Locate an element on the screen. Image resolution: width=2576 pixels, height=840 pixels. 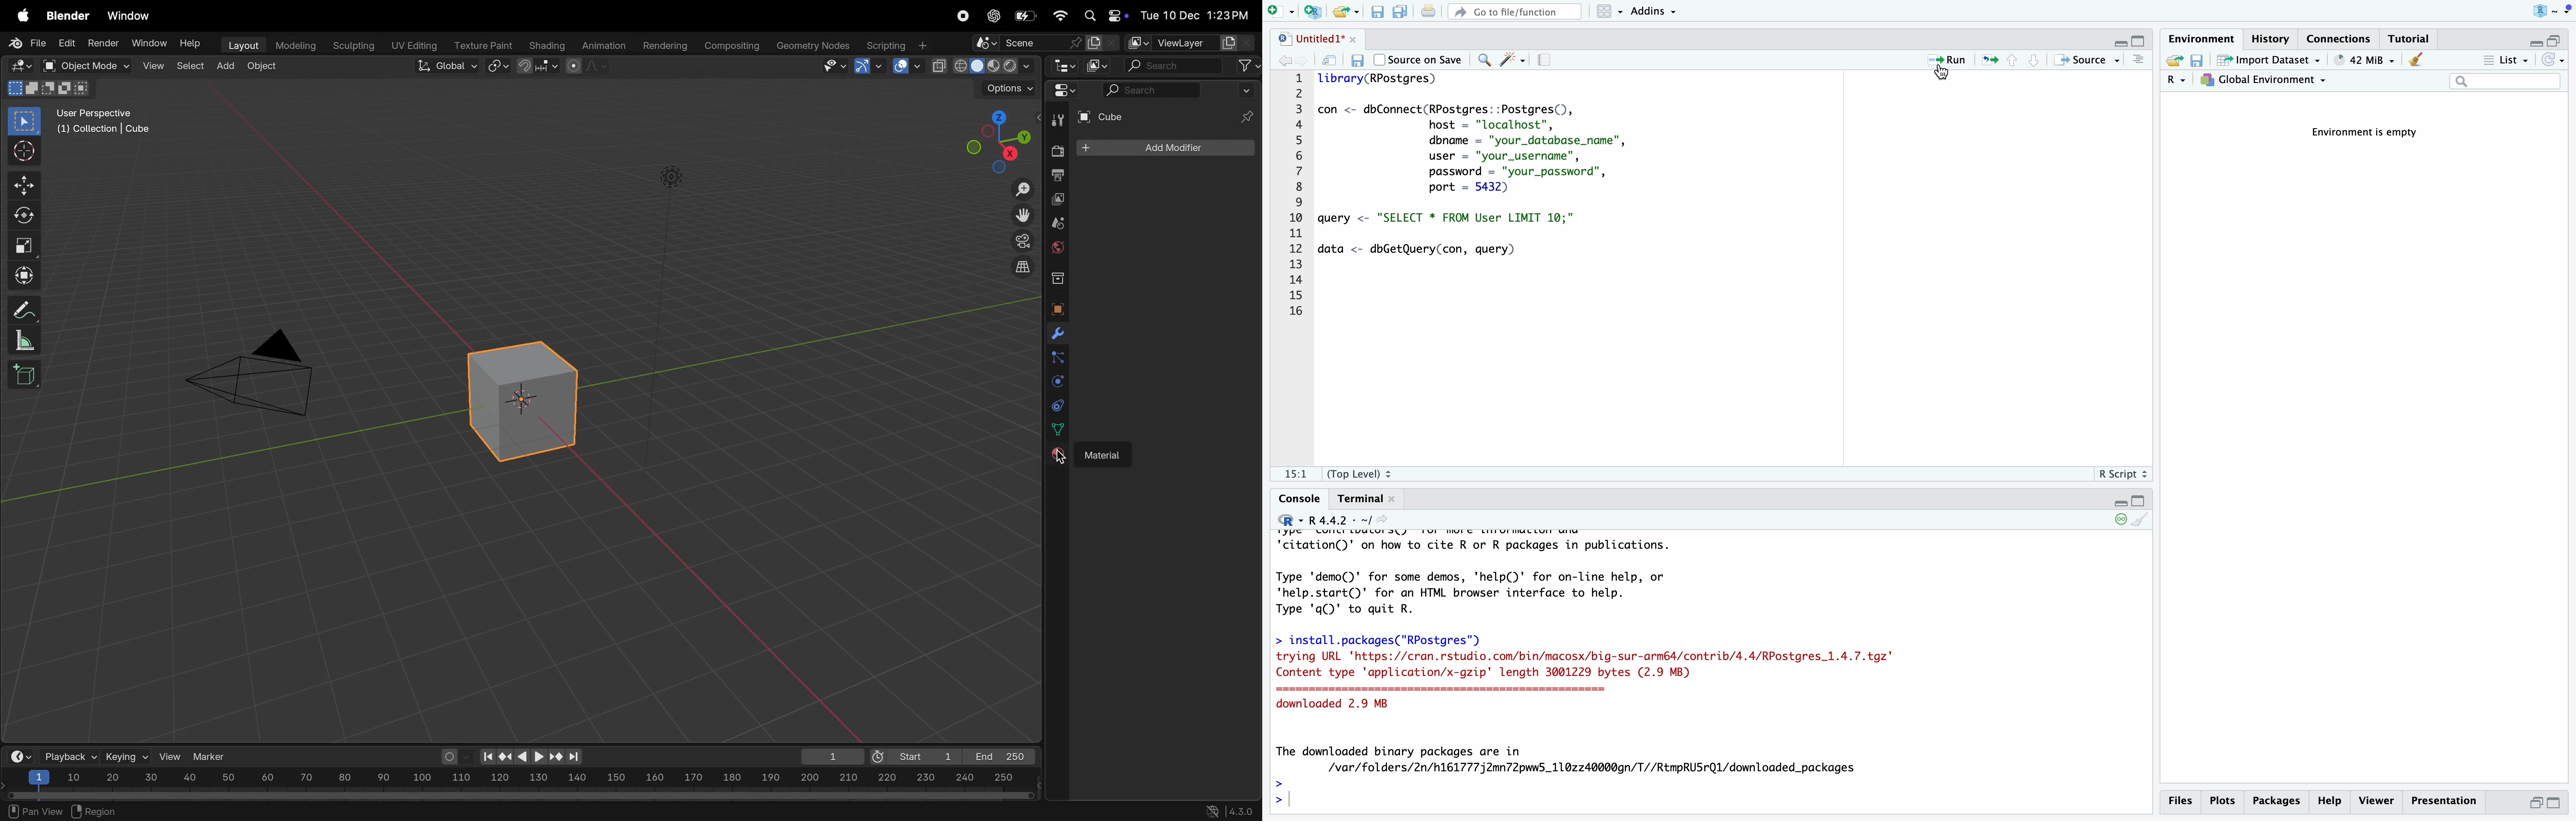
camera view  is located at coordinates (259, 369).